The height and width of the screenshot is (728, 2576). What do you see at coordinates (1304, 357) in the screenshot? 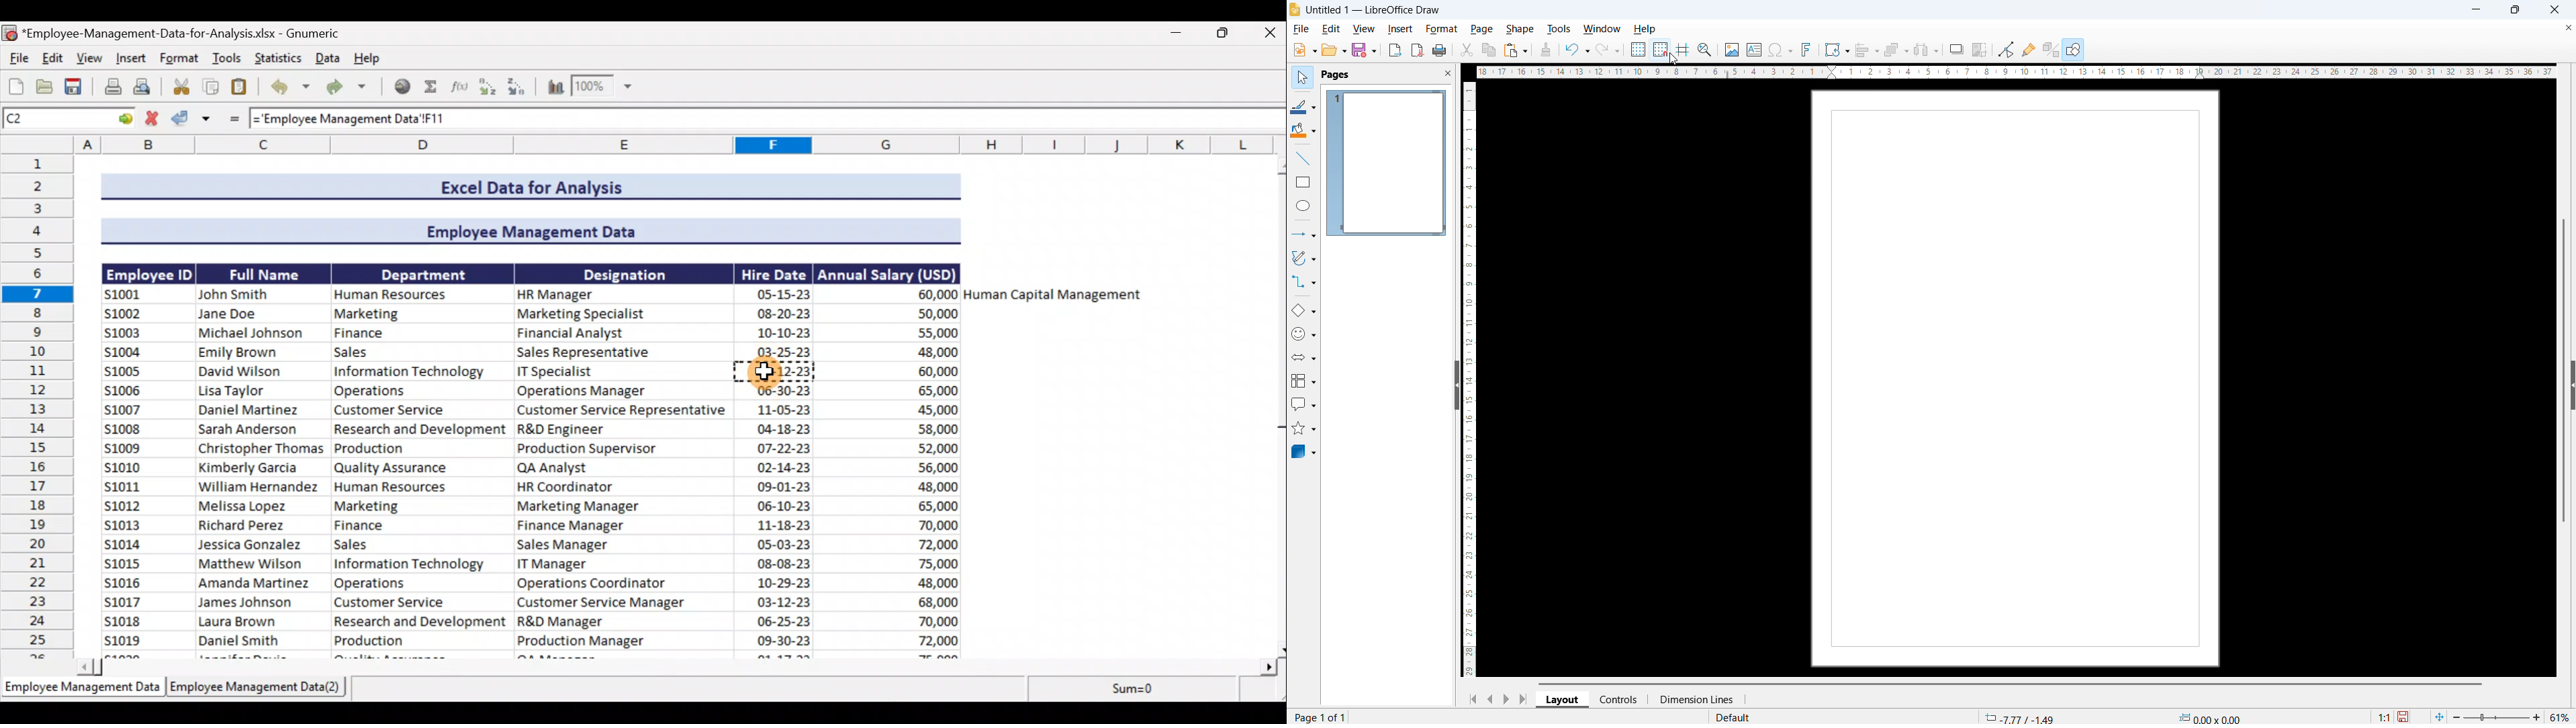
I see `block arrows` at bounding box center [1304, 357].